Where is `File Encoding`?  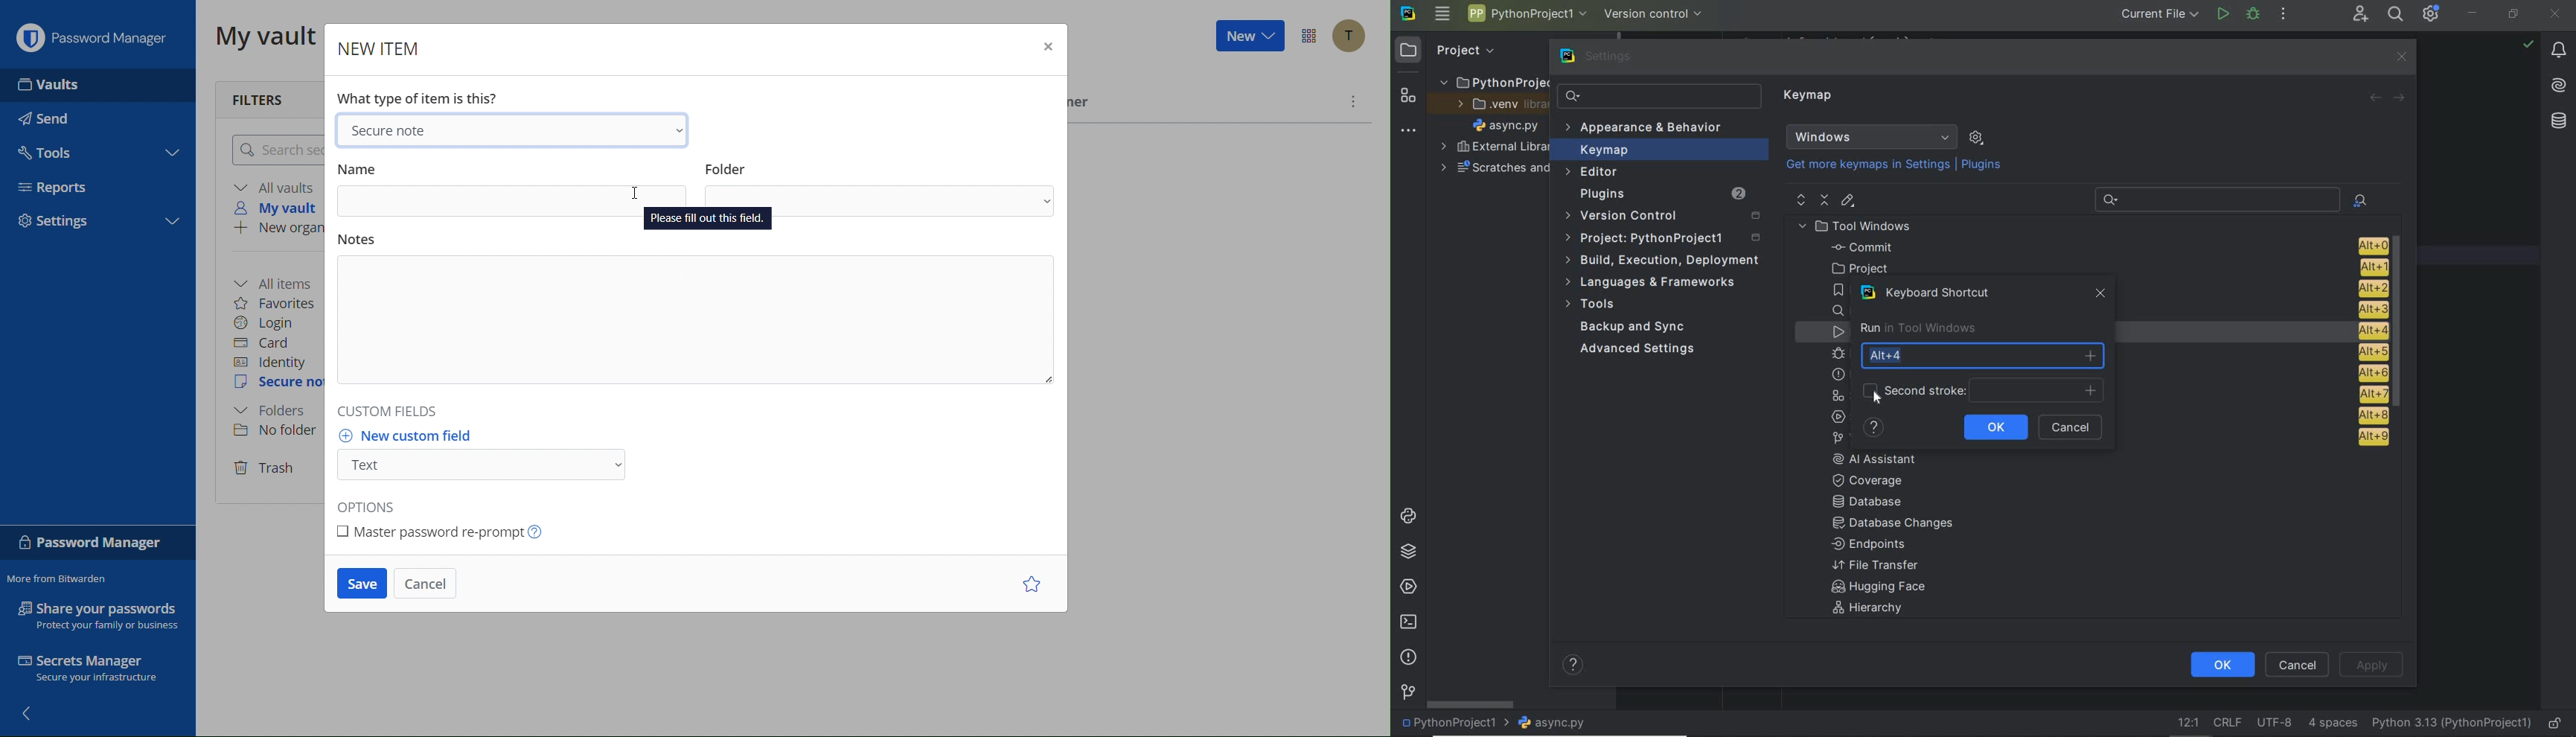
File Encoding is located at coordinates (2275, 724).